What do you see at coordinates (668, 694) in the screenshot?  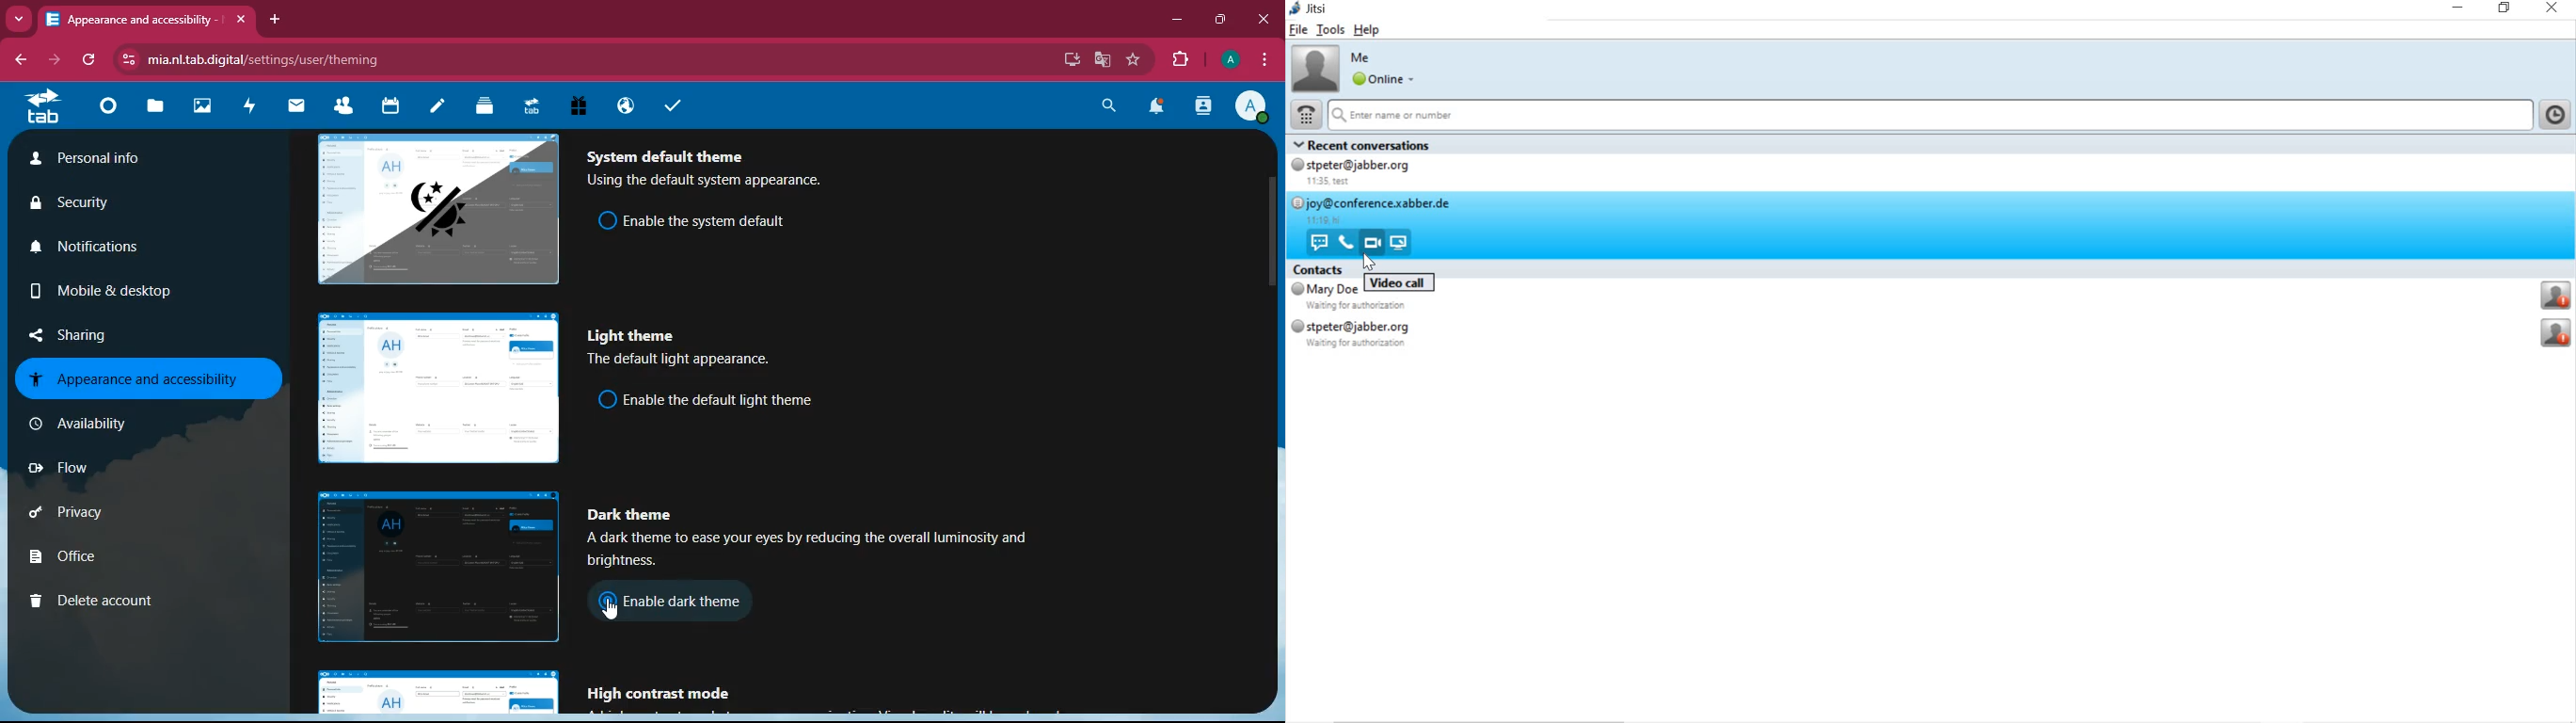 I see `high contrast` at bounding box center [668, 694].